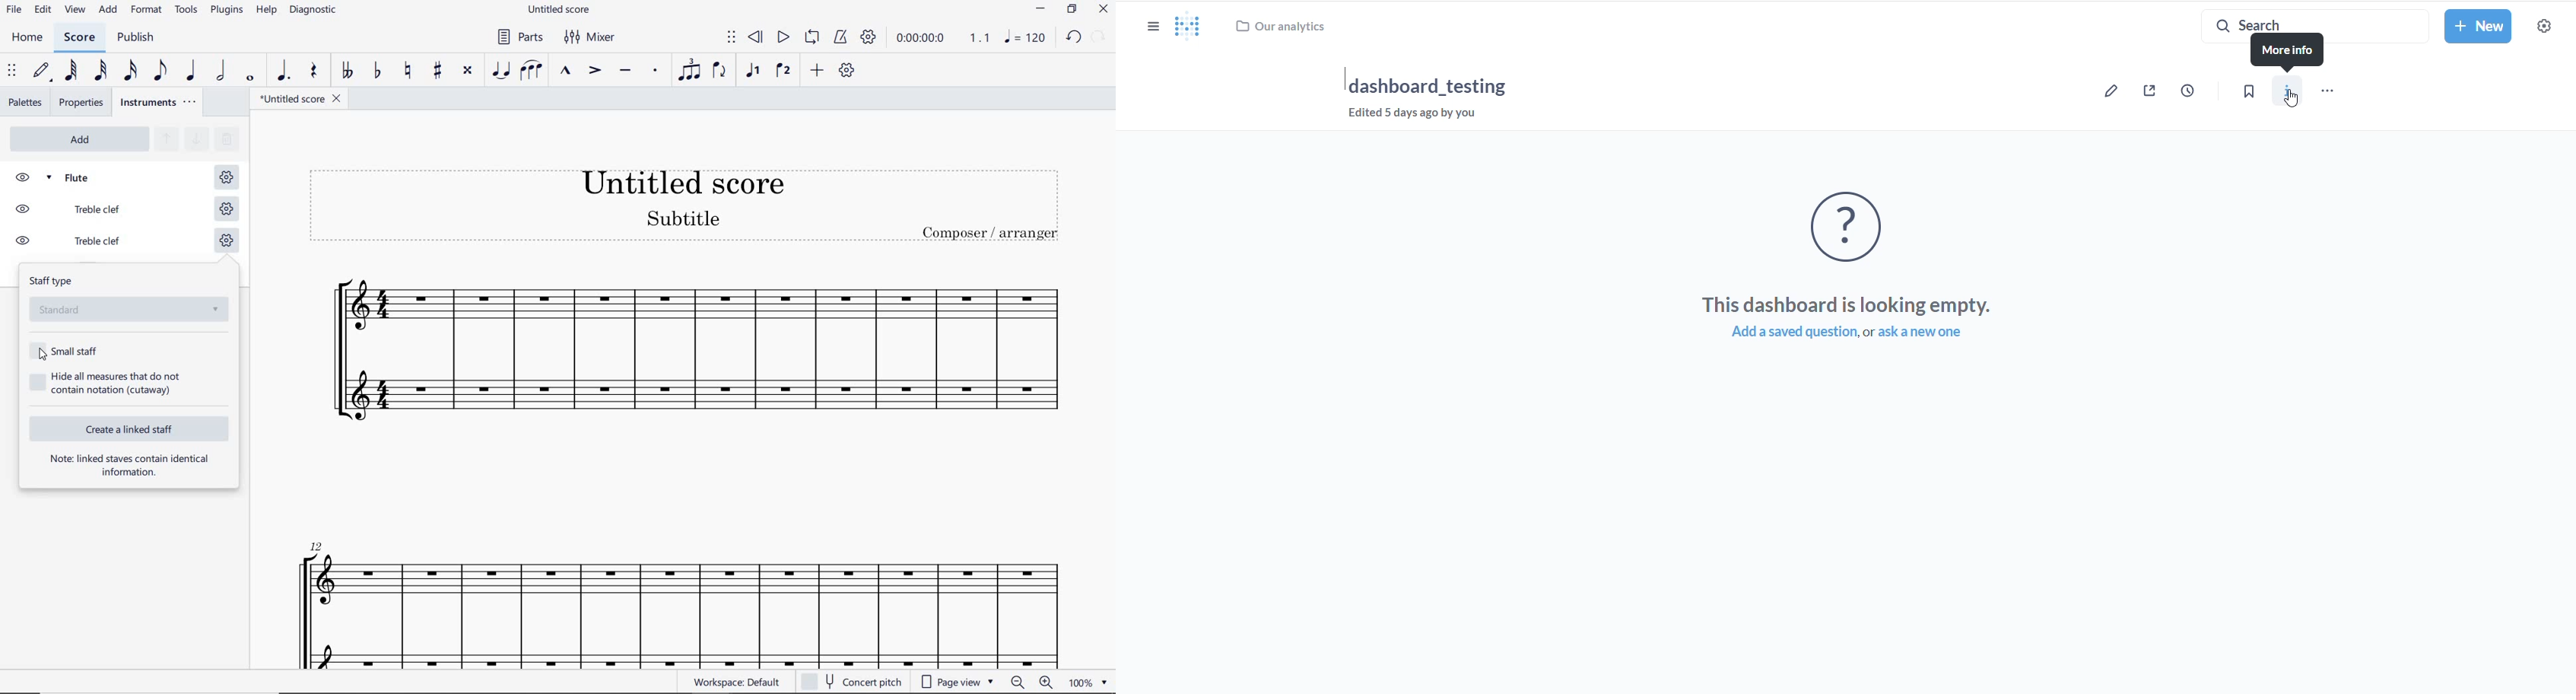  Describe the element at coordinates (161, 71) in the screenshot. I see `EIGHTH NOTE` at that location.